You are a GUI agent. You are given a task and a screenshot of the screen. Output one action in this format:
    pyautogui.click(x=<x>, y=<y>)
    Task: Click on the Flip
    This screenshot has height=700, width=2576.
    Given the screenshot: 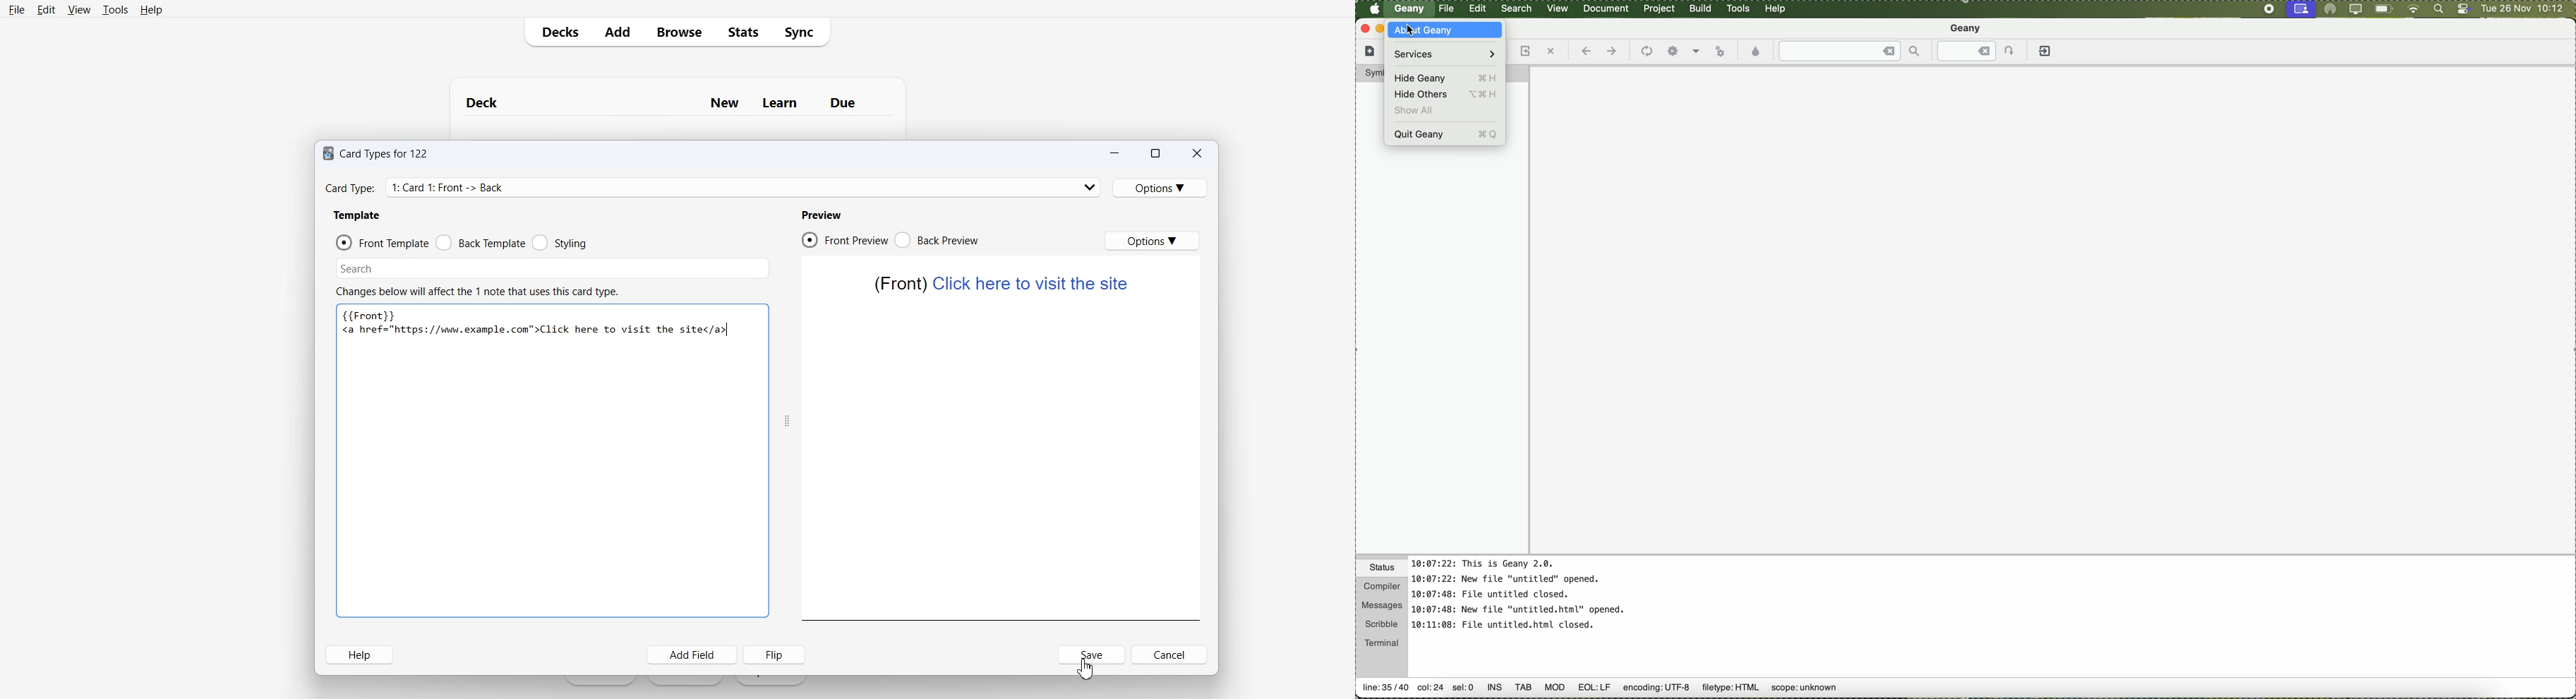 What is the action you would take?
    pyautogui.click(x=774, y=655)
    